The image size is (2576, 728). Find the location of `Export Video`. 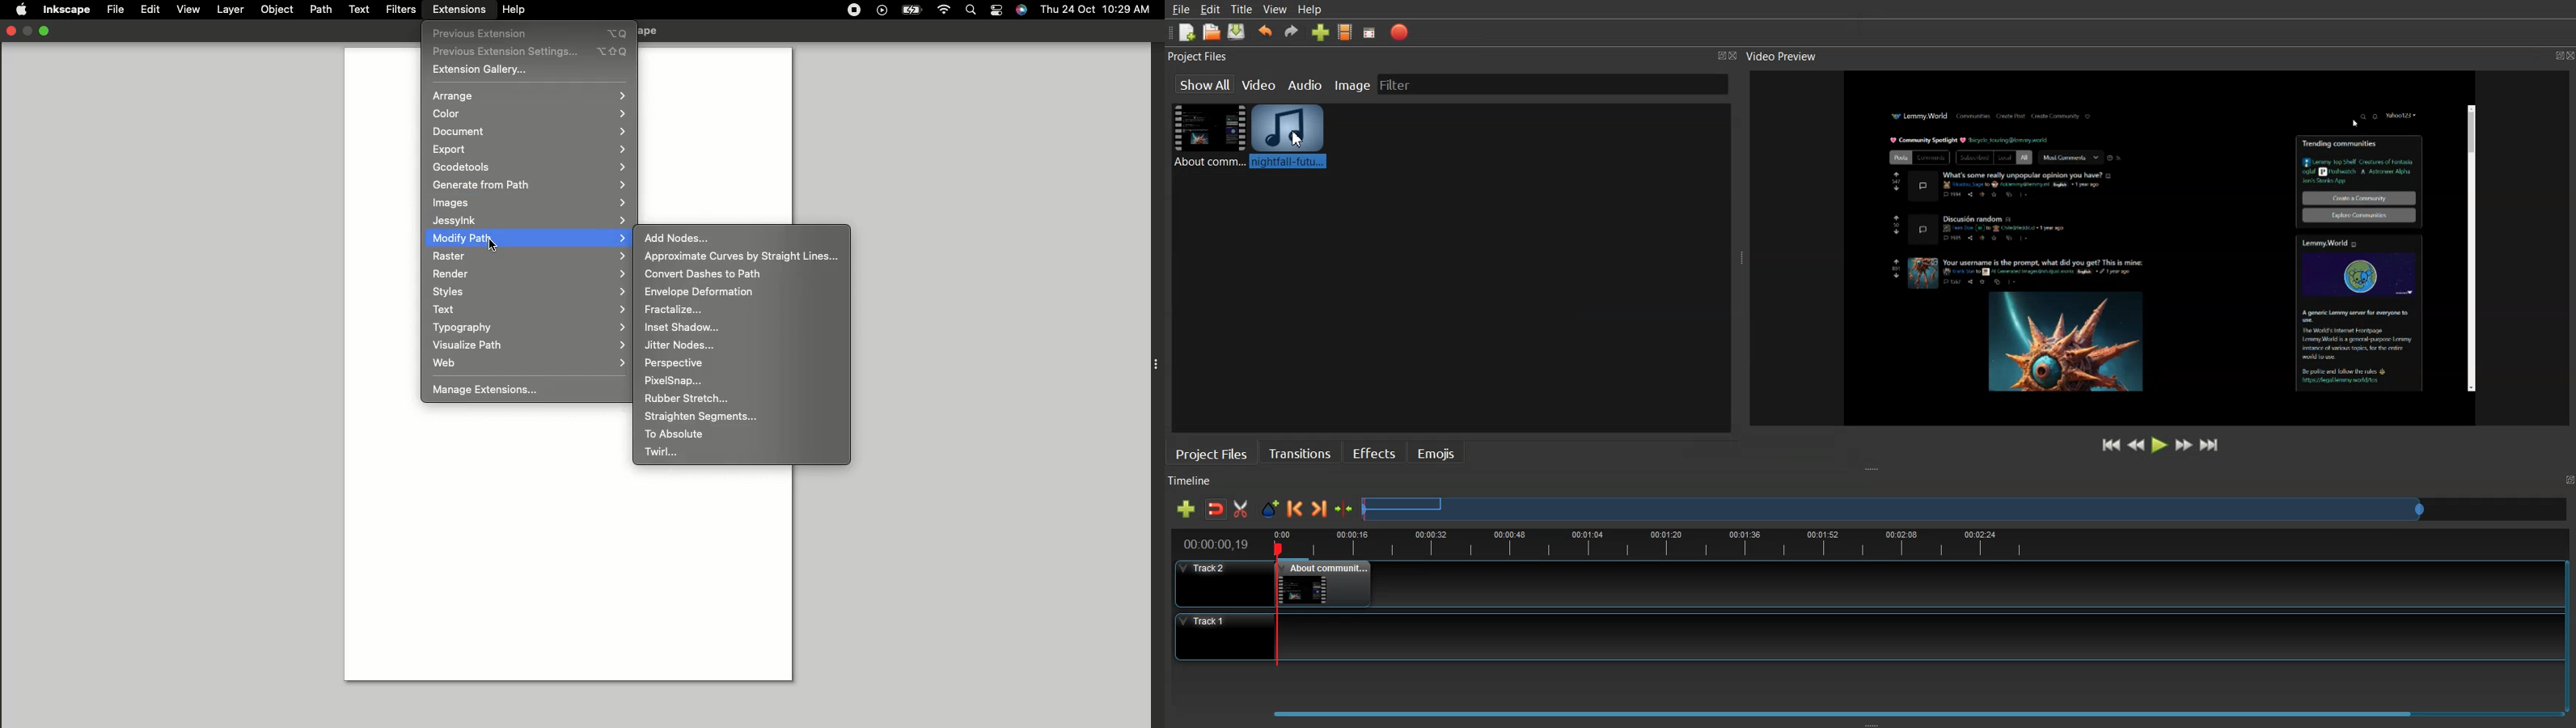

Export Video is located at coordinates (1399, 32).